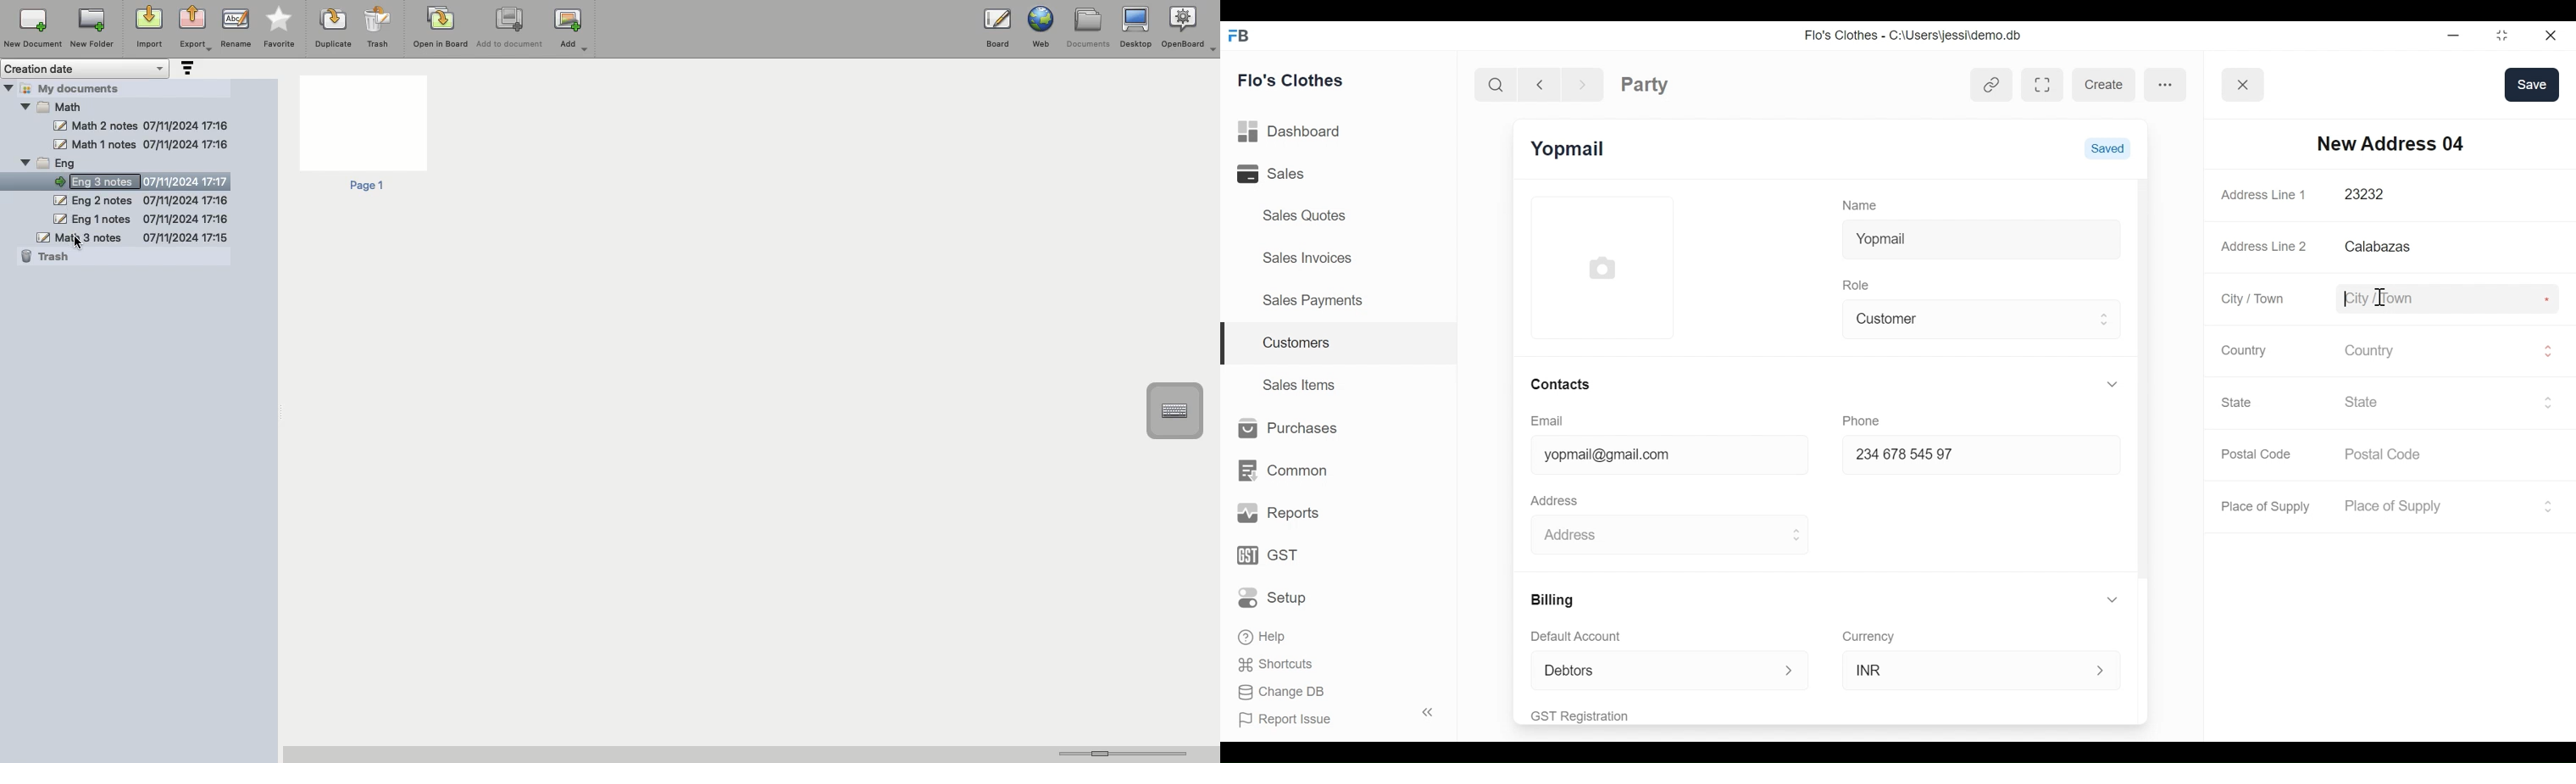 The height and width of the screenshot is (784, 2576). What do you see at coordinates (2265, 194) in the screenshot?
I see `Address Line 1` at bounding box center [2265, 194].